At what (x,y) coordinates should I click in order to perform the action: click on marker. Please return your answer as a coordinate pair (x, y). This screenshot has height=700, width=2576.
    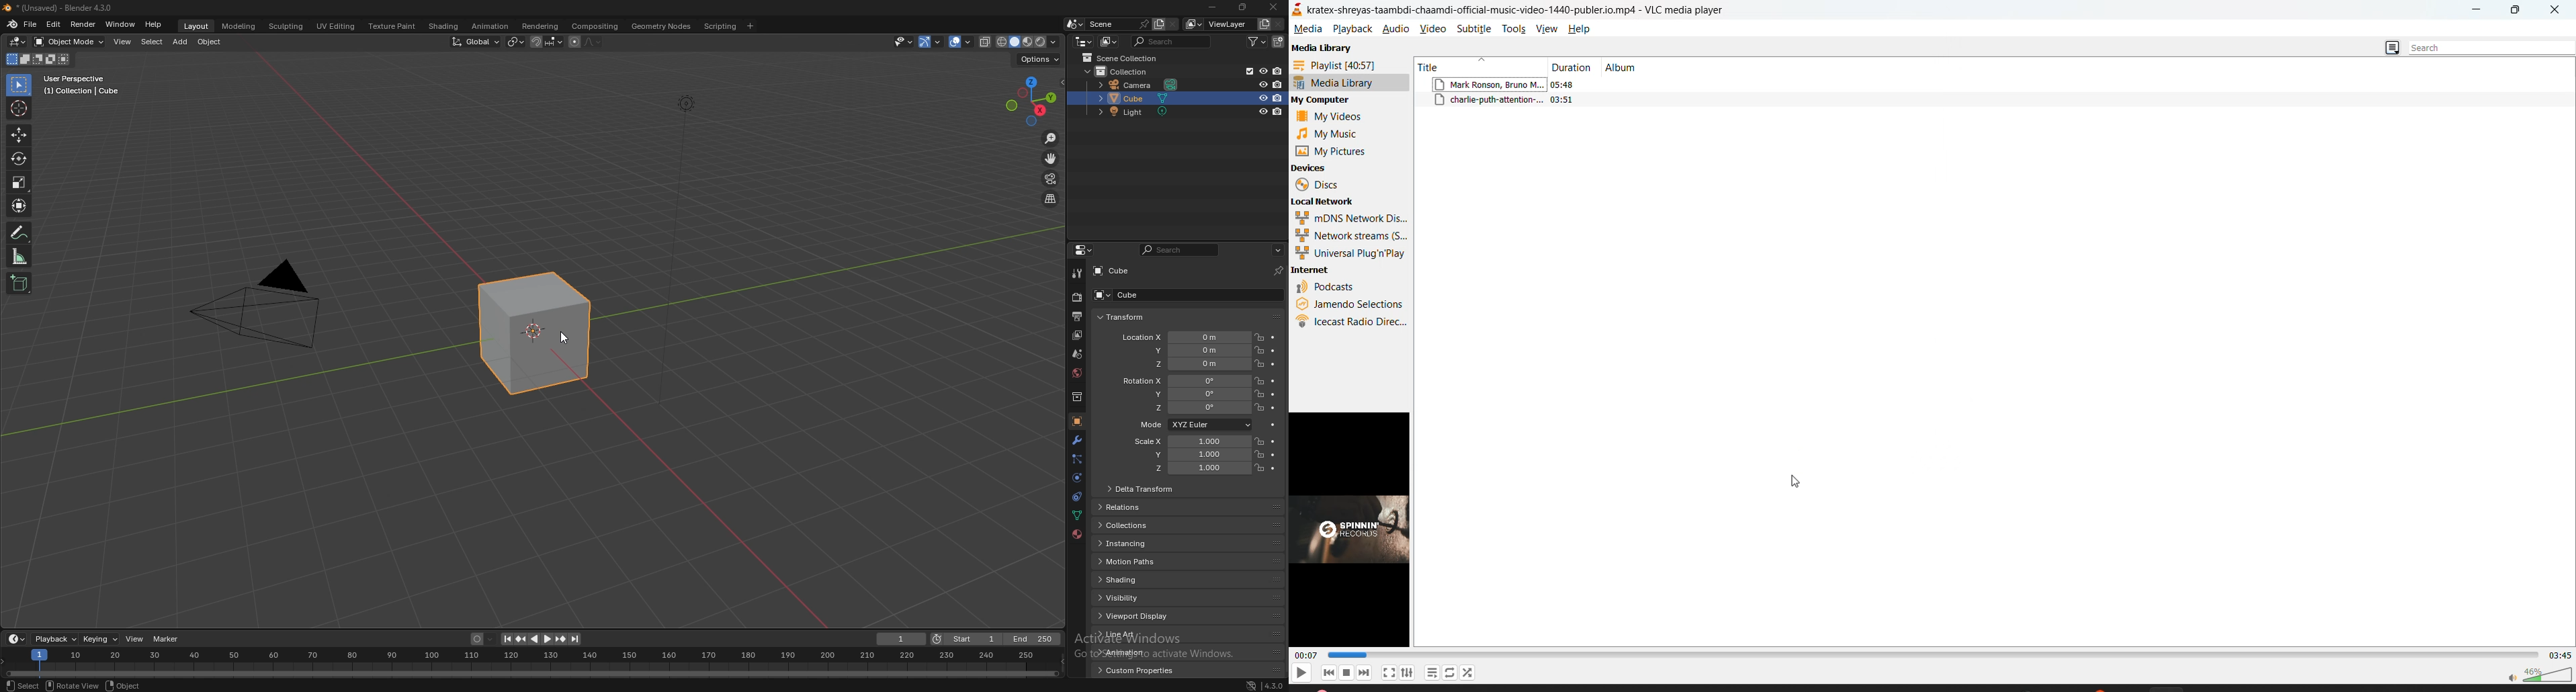
    Looking at the image, I should click on (165, 639).